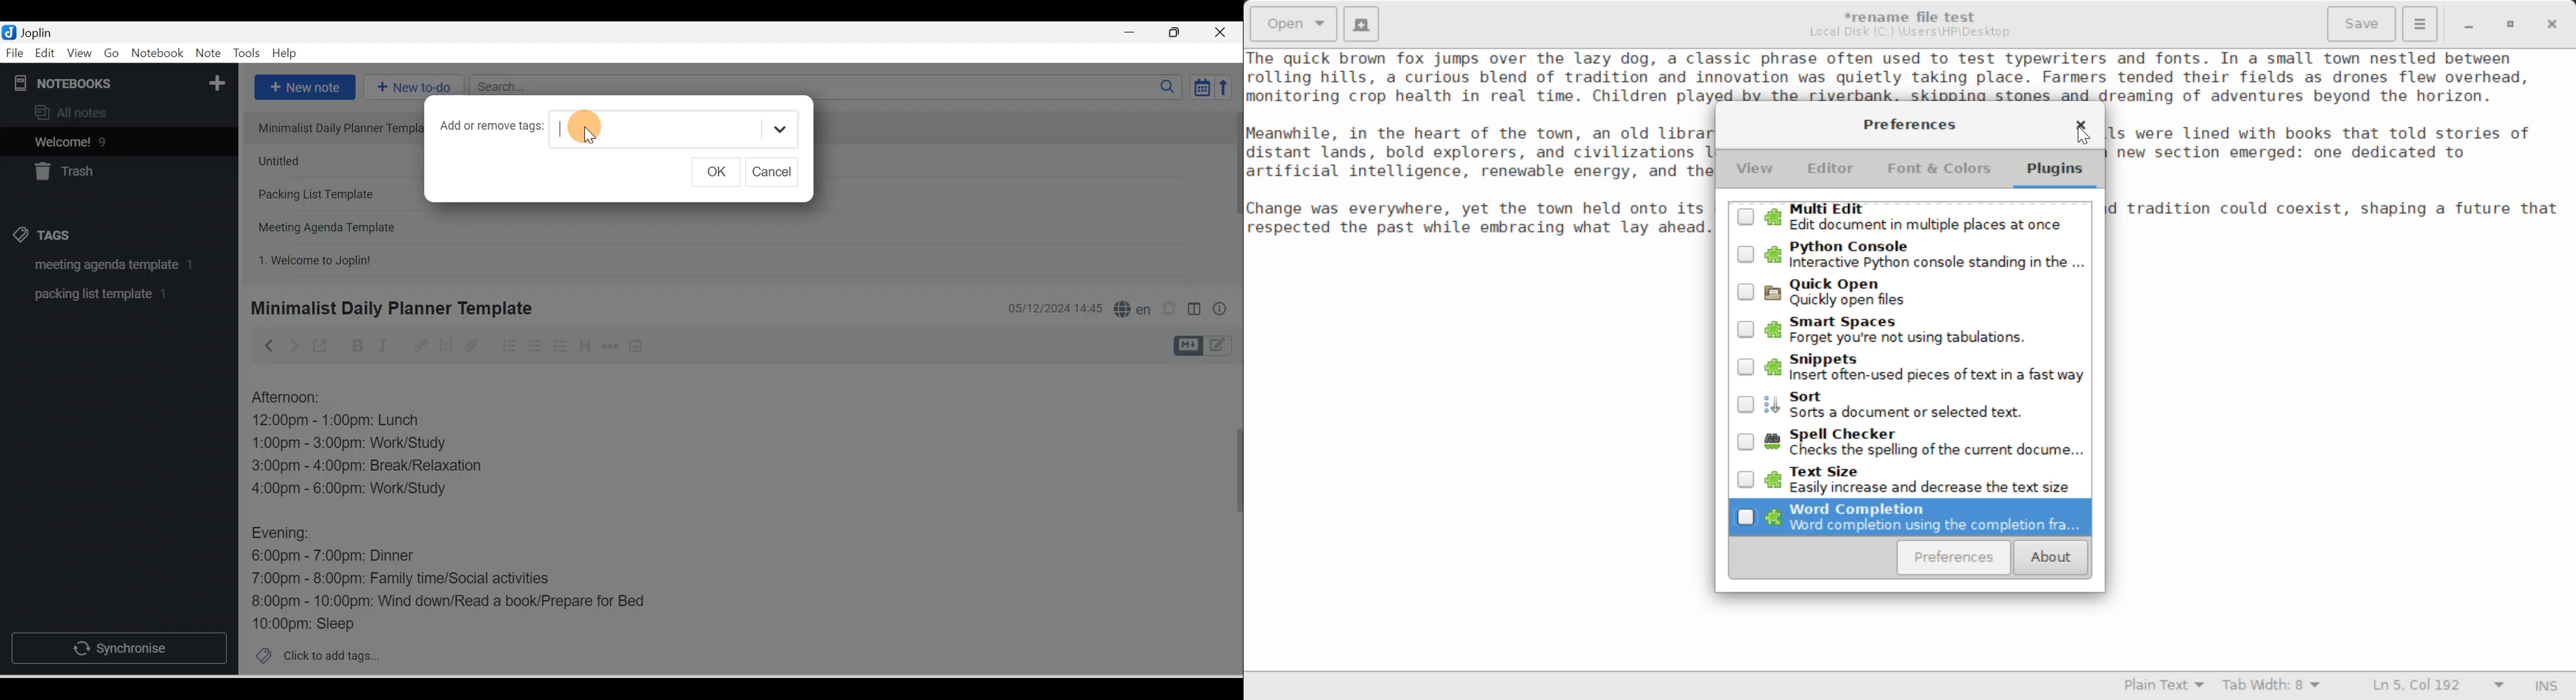 The image size is (2576, 700). Describe the element at coordinates (310, 623) in the screenshot. I see `10:00pm: Sleep` at that location.